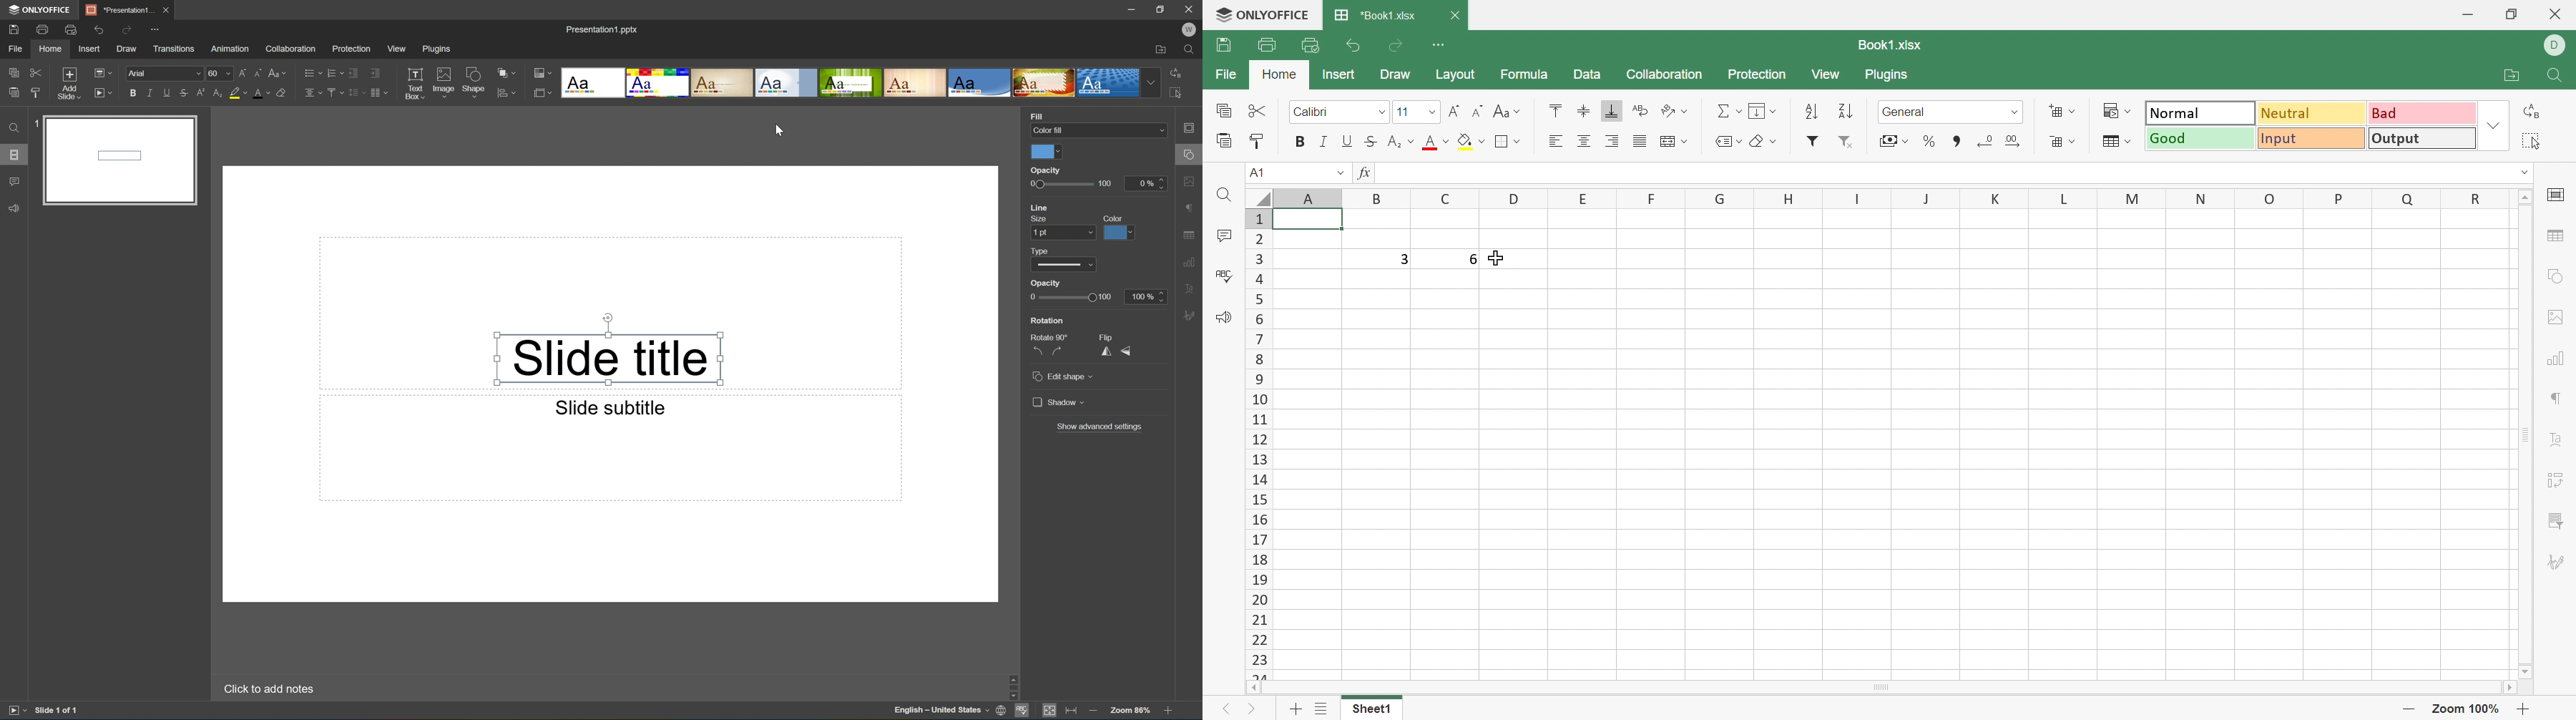 The image size is (2576, 728). Describe the element at coordinates (119, 162) in the screenshot. I see `Slide` at that location.